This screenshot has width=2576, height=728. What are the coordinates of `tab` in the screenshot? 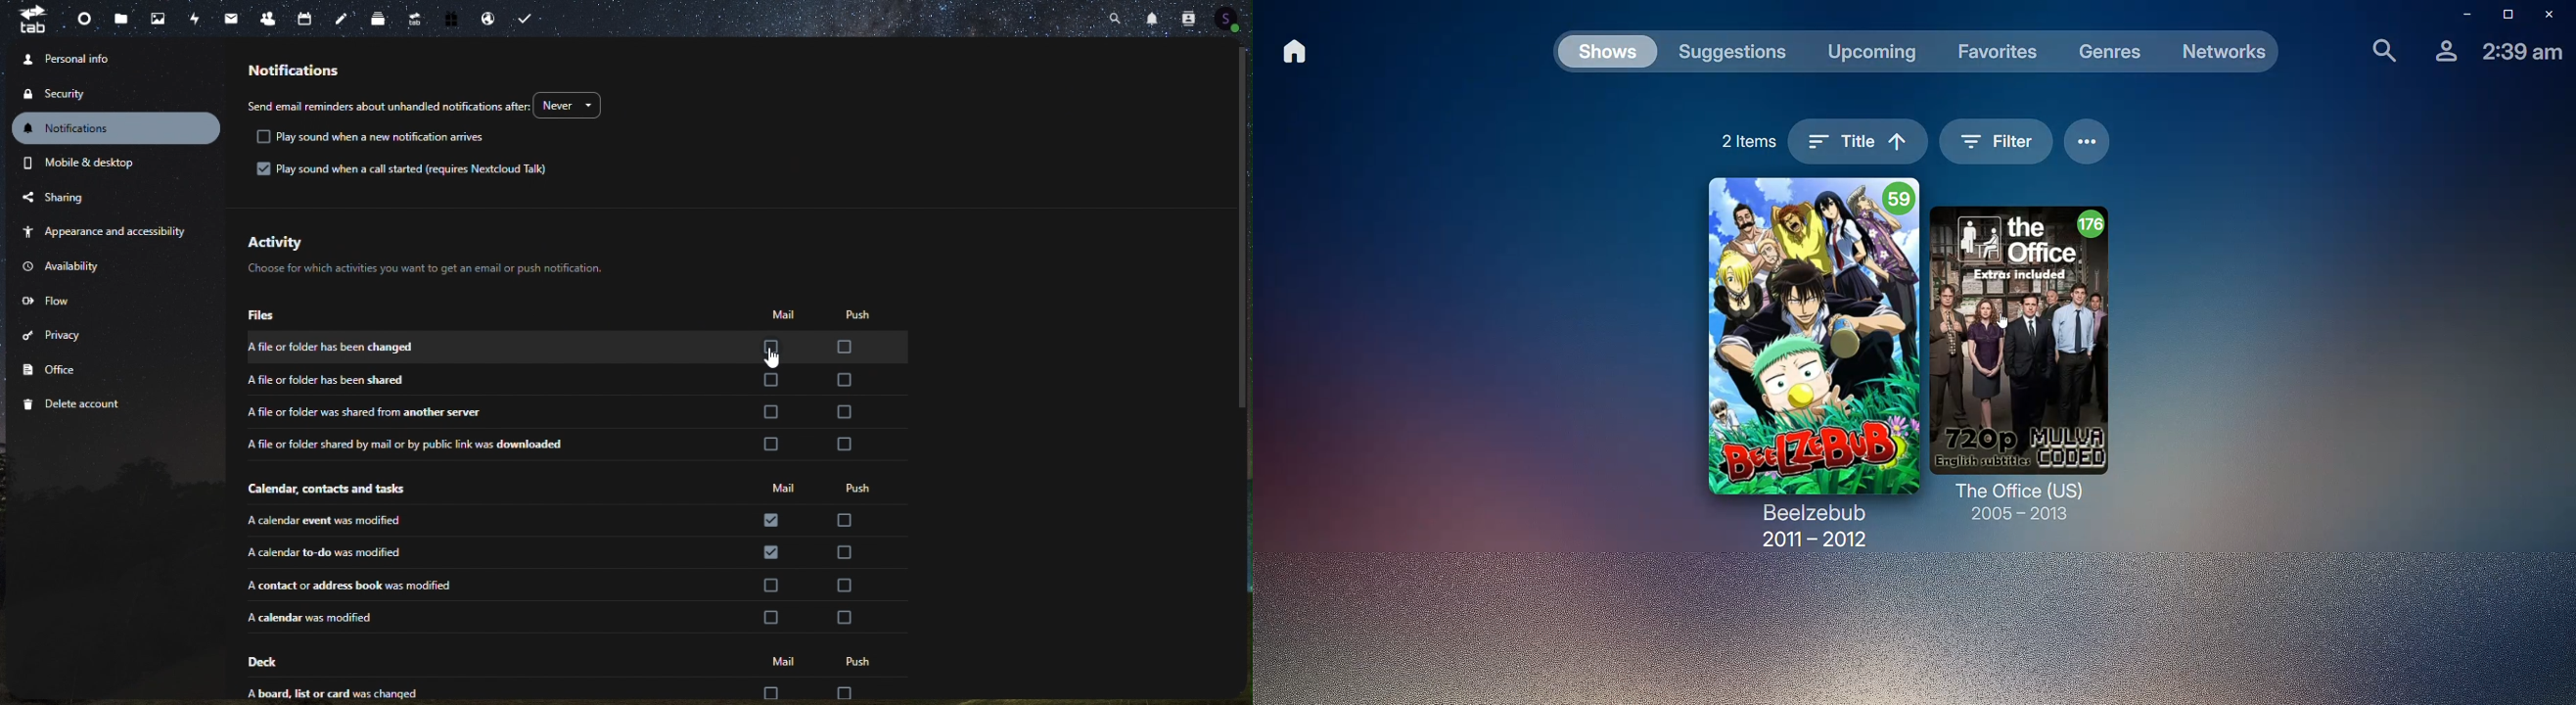 It's located at (31, 20).